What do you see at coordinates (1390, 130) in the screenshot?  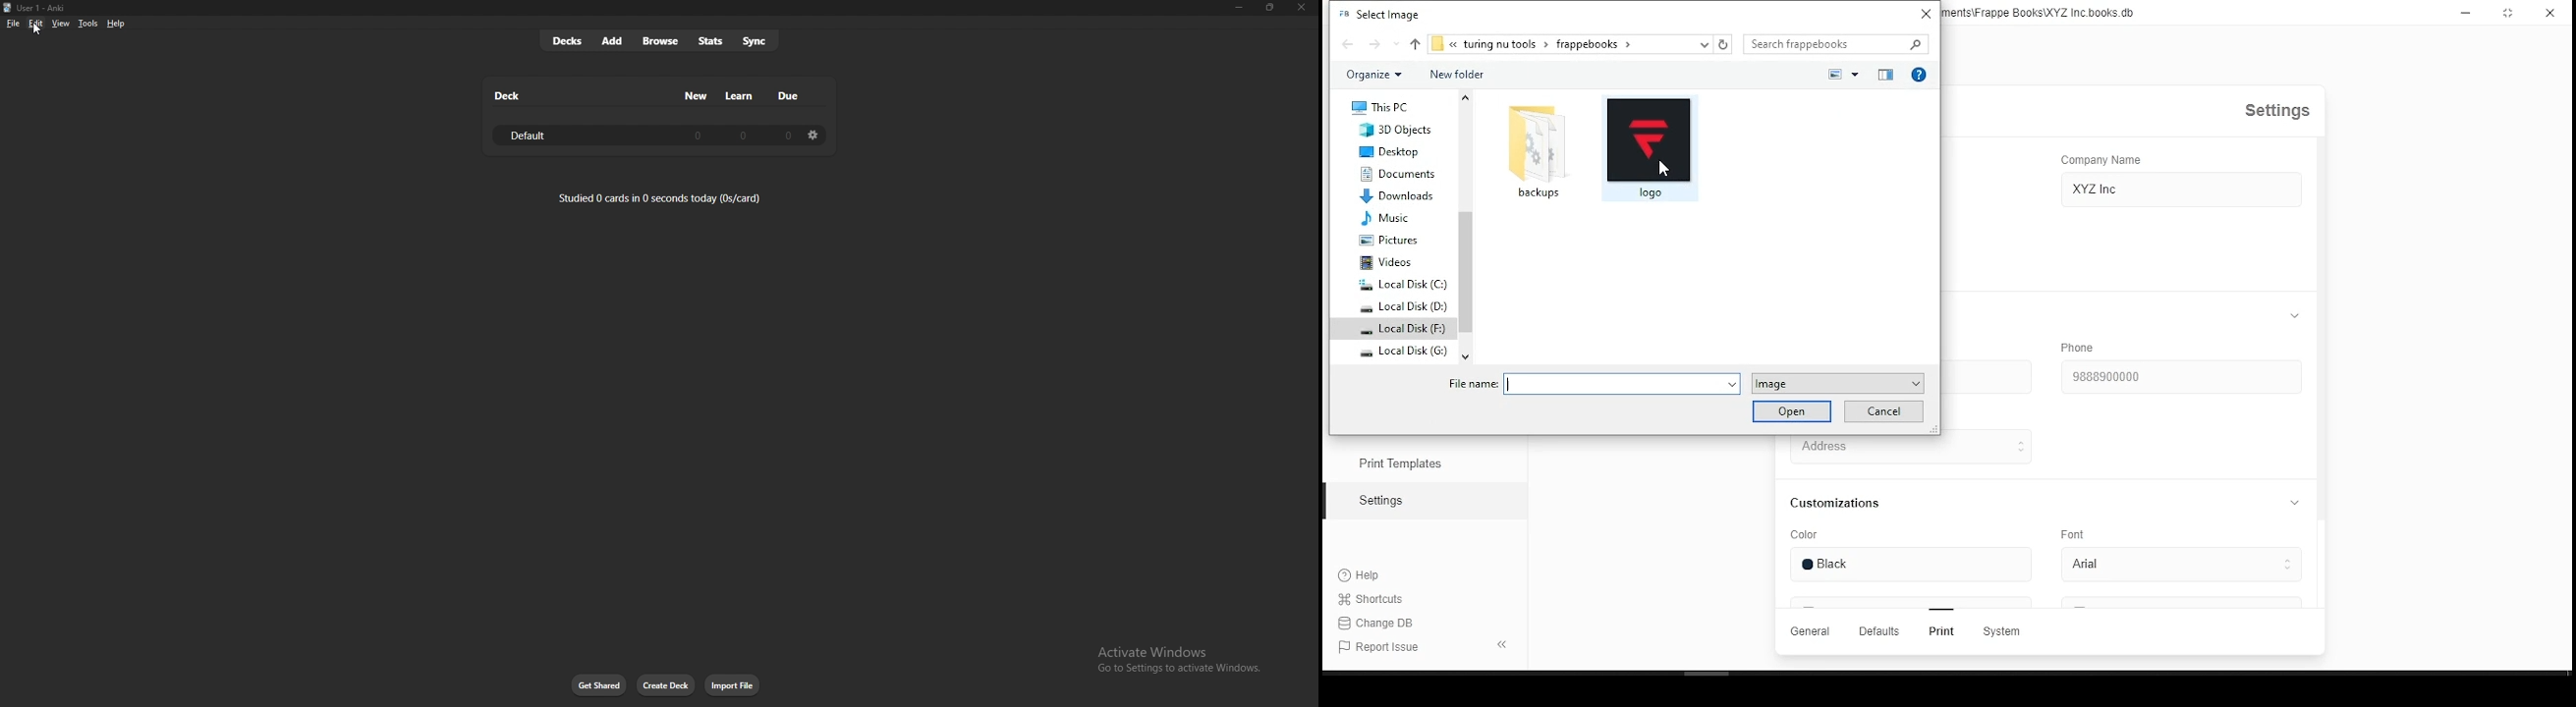 I see `3D objects` at bounding box center [1390, 130].